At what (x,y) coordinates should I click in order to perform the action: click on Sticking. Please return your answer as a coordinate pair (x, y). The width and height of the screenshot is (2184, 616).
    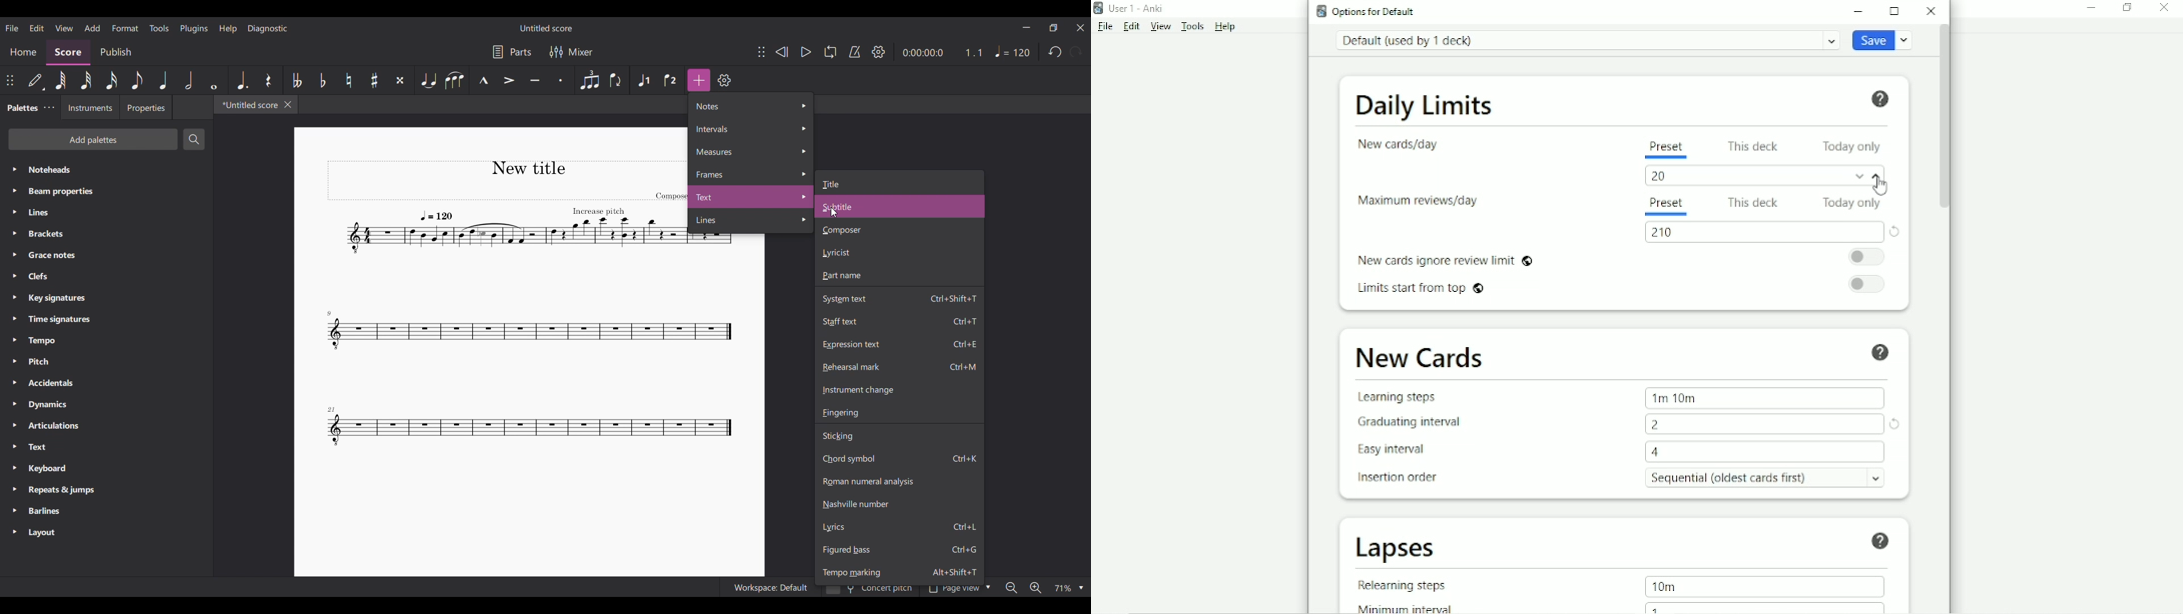
    Looking at the image, I should click on (899, 436).